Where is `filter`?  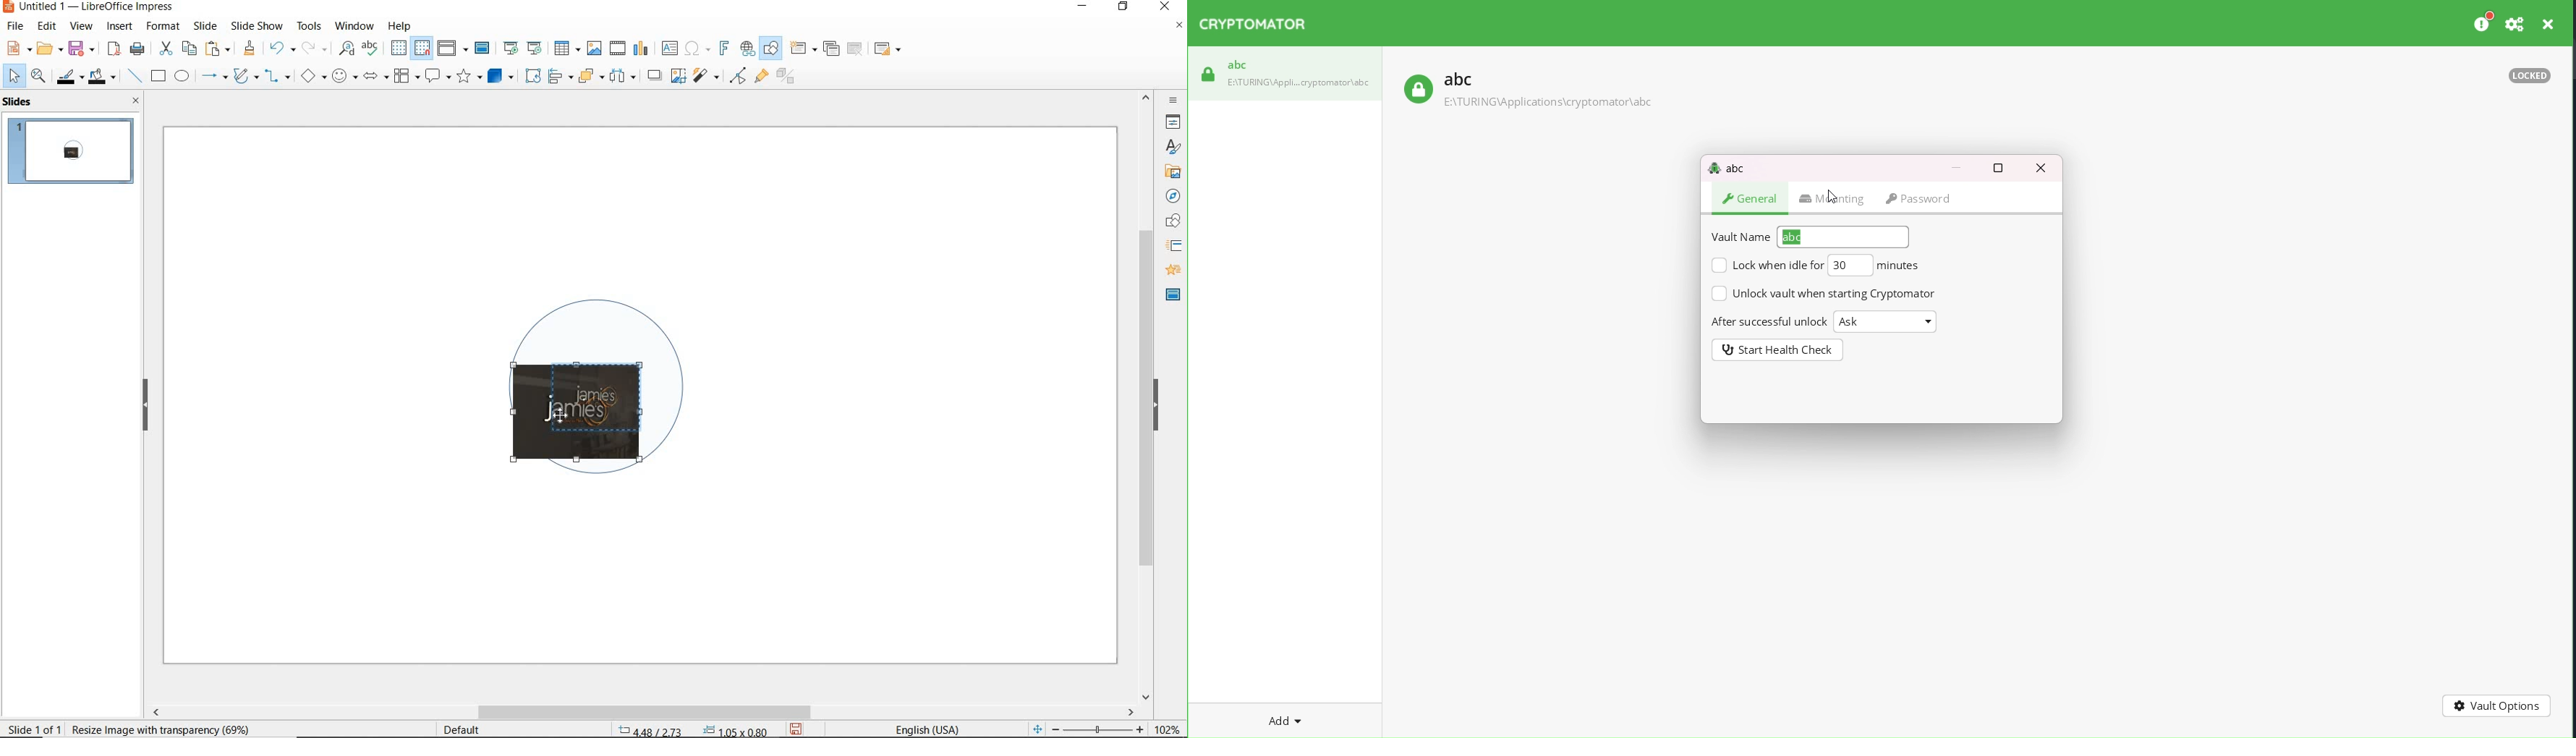 filter is located at coordinates (738, 74).